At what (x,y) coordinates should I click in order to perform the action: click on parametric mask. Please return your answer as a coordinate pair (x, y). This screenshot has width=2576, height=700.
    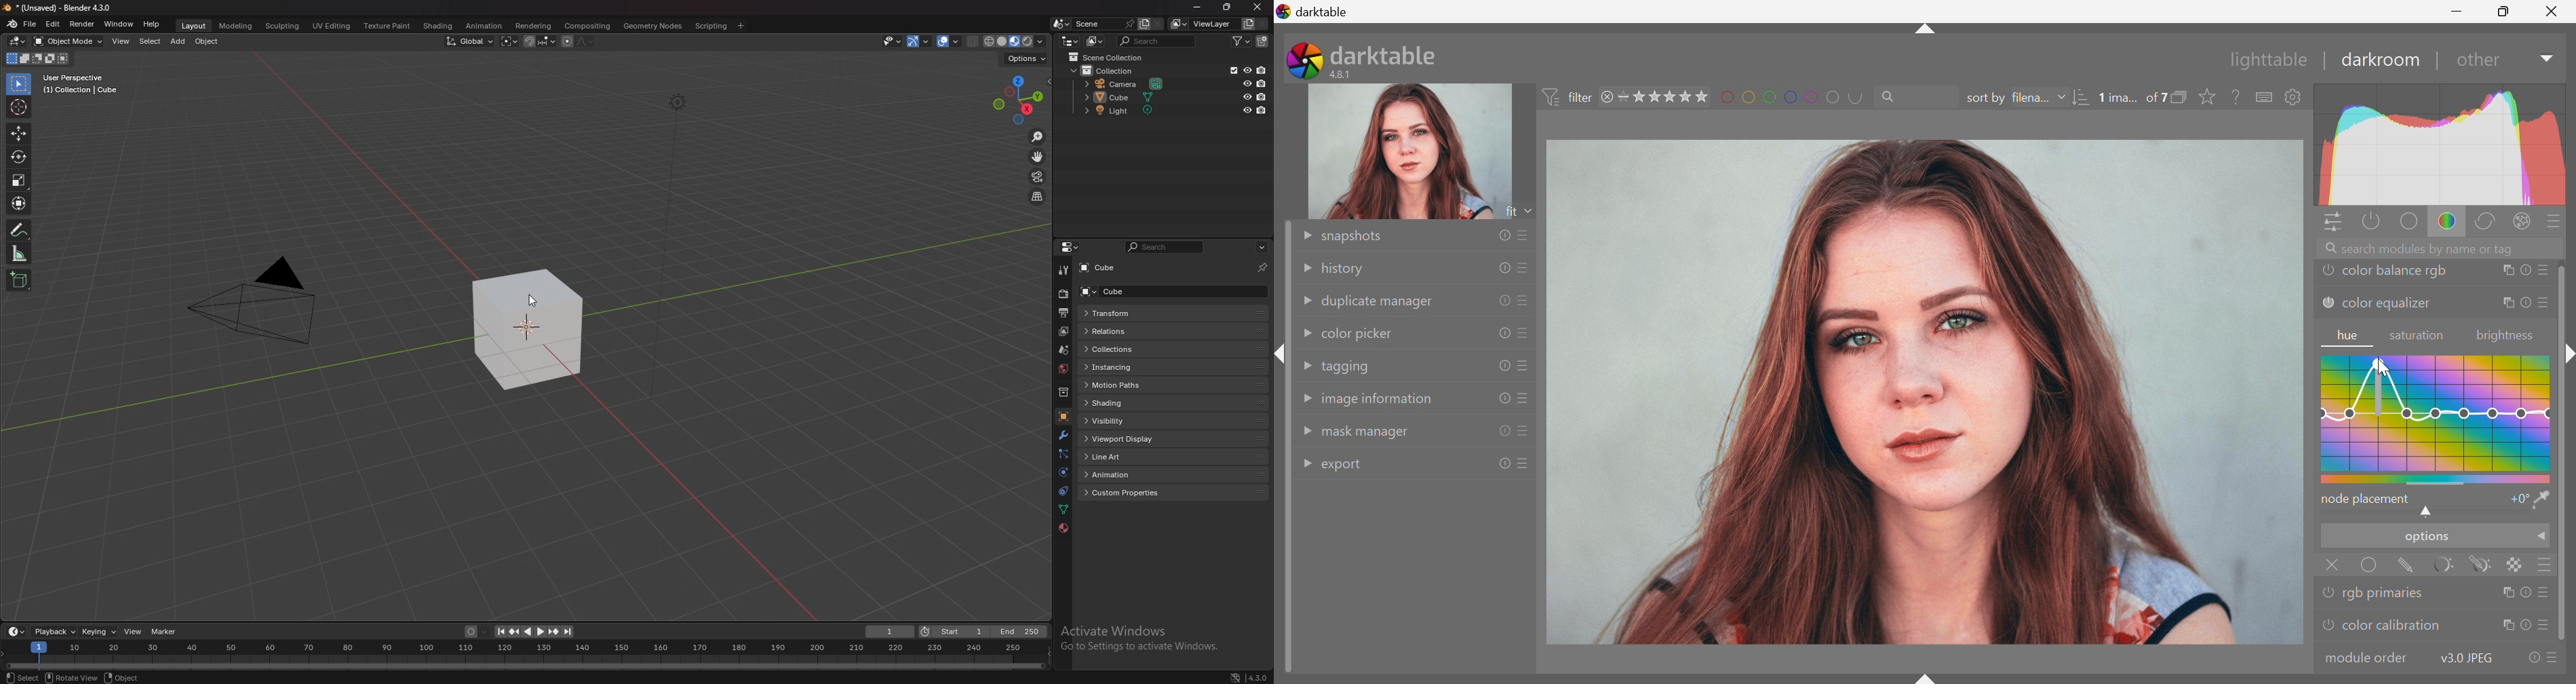
    Looking at the image, I should click on (2449, 565).